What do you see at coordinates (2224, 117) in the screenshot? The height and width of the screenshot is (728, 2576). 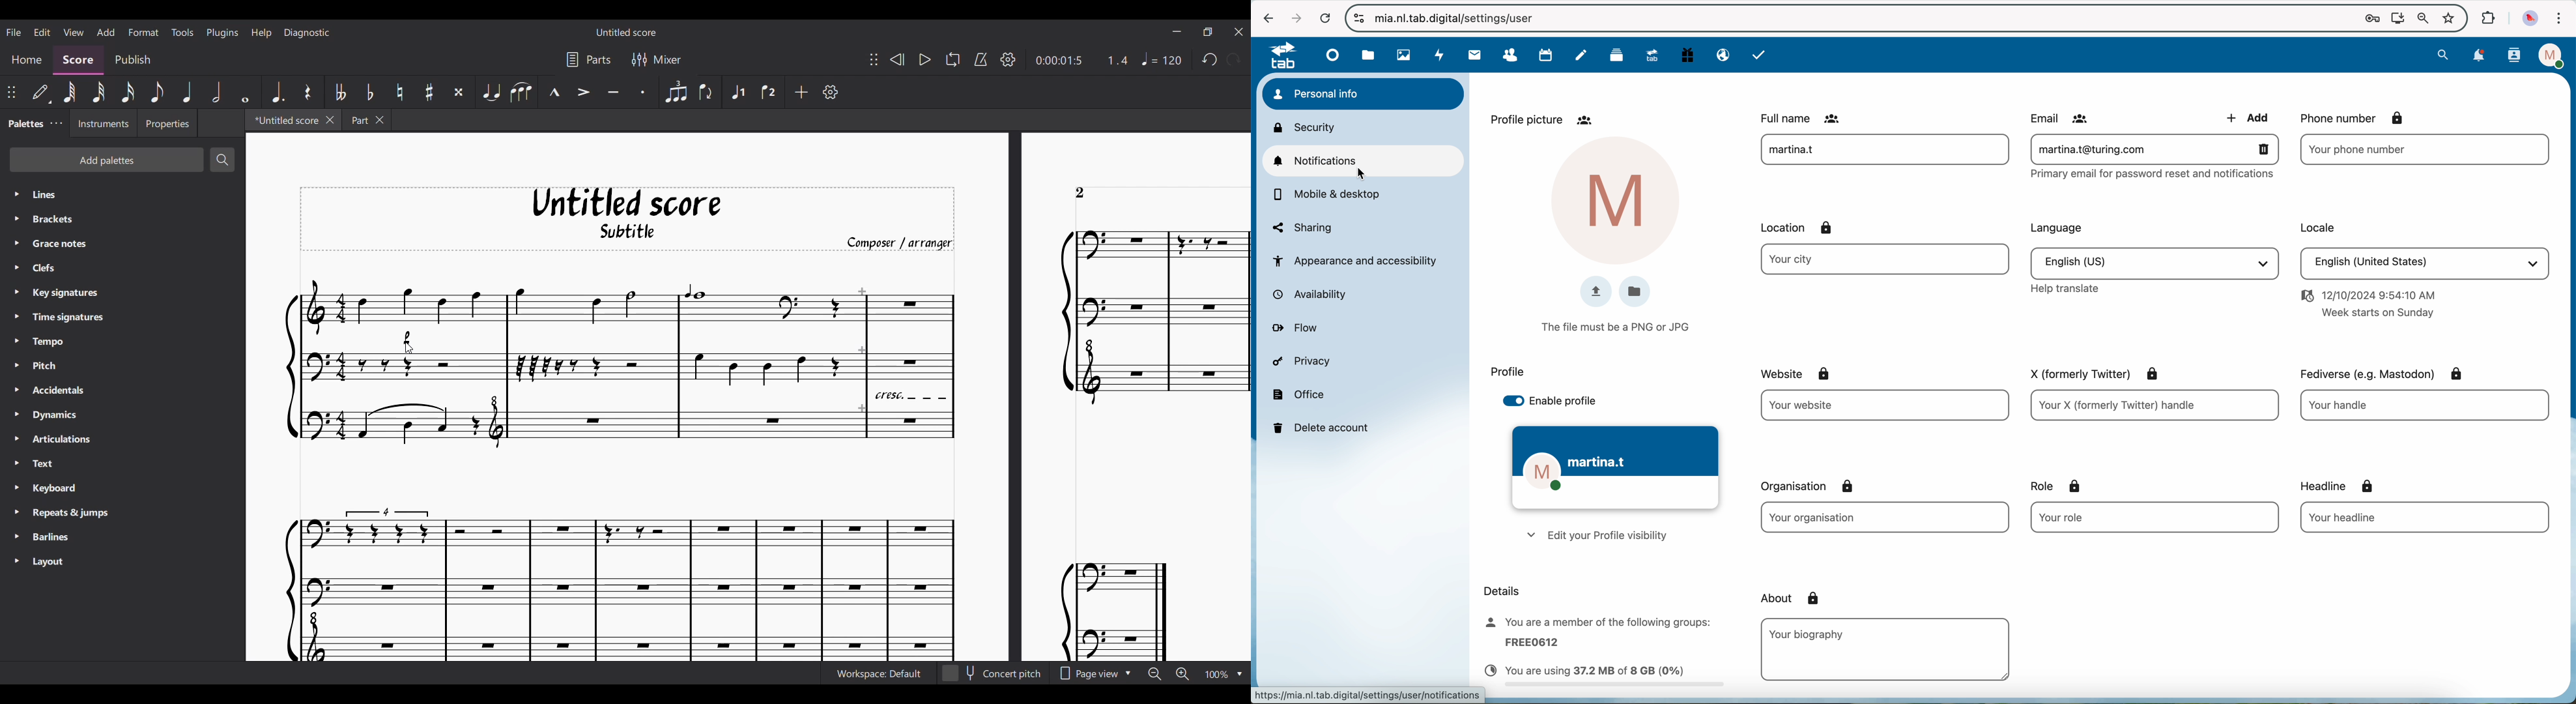 I see `add` at bounding box center [2224, 117].